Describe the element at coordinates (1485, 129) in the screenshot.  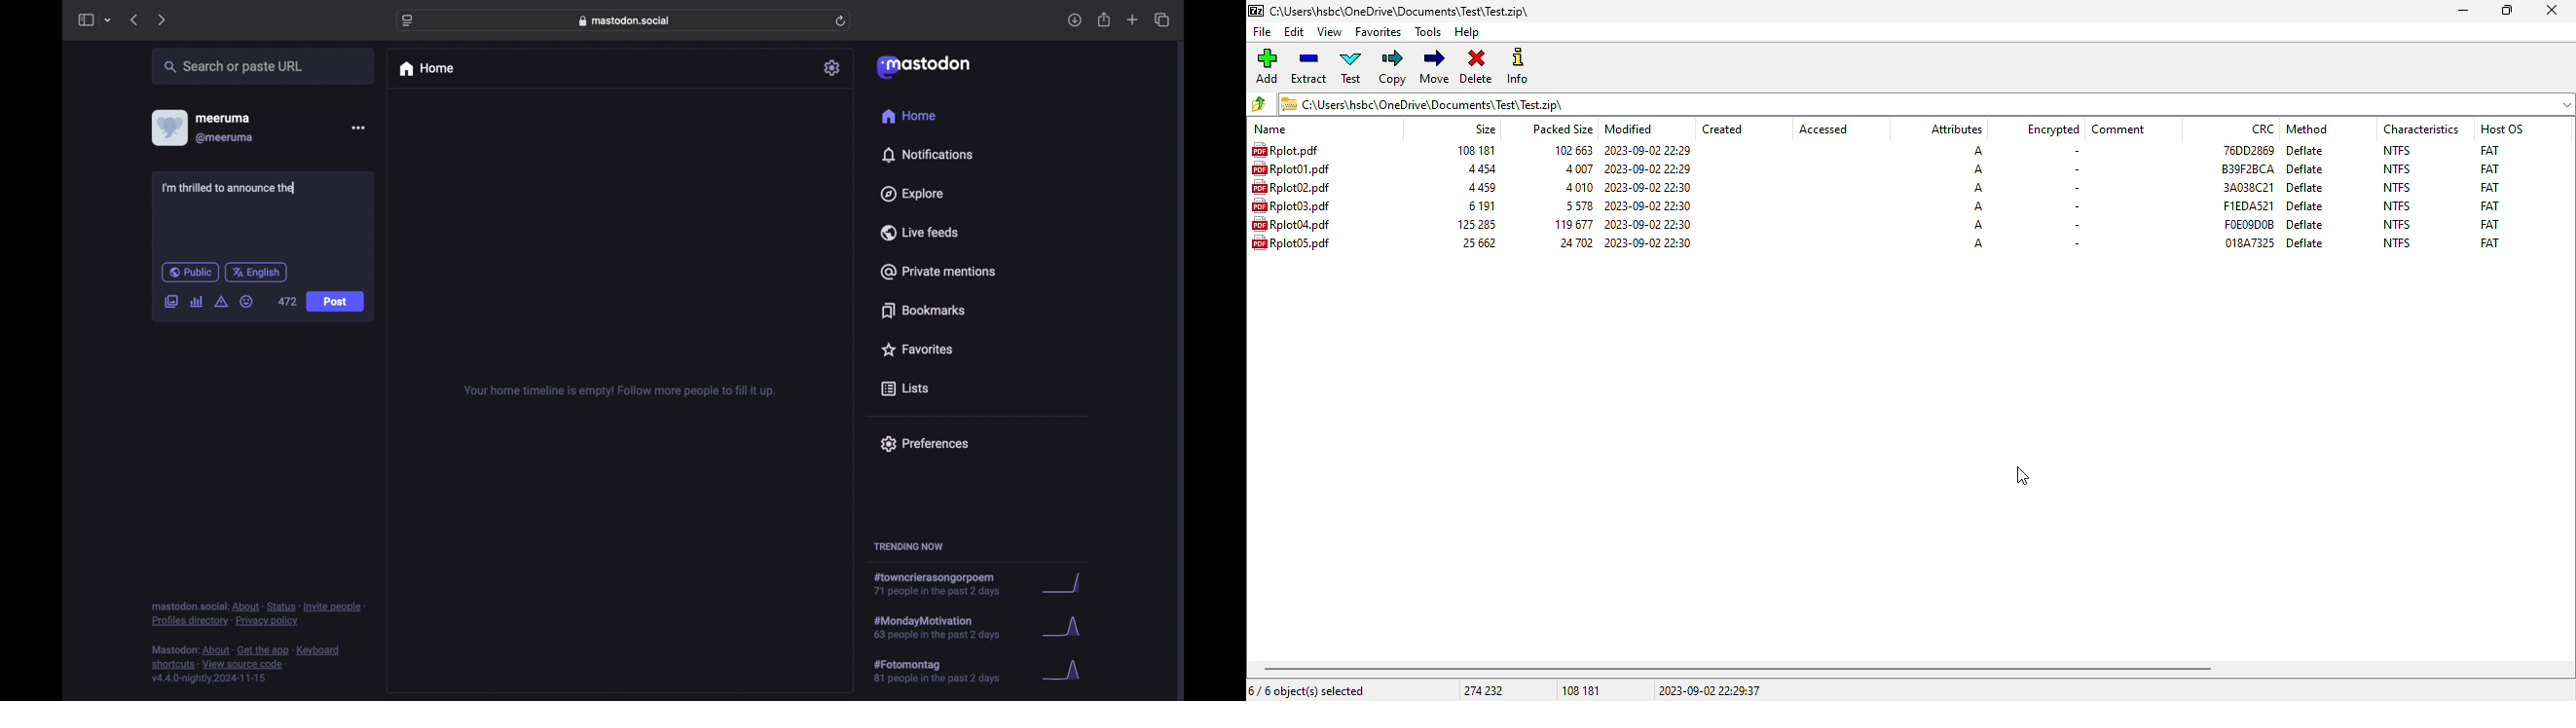
I see `size` at that location.